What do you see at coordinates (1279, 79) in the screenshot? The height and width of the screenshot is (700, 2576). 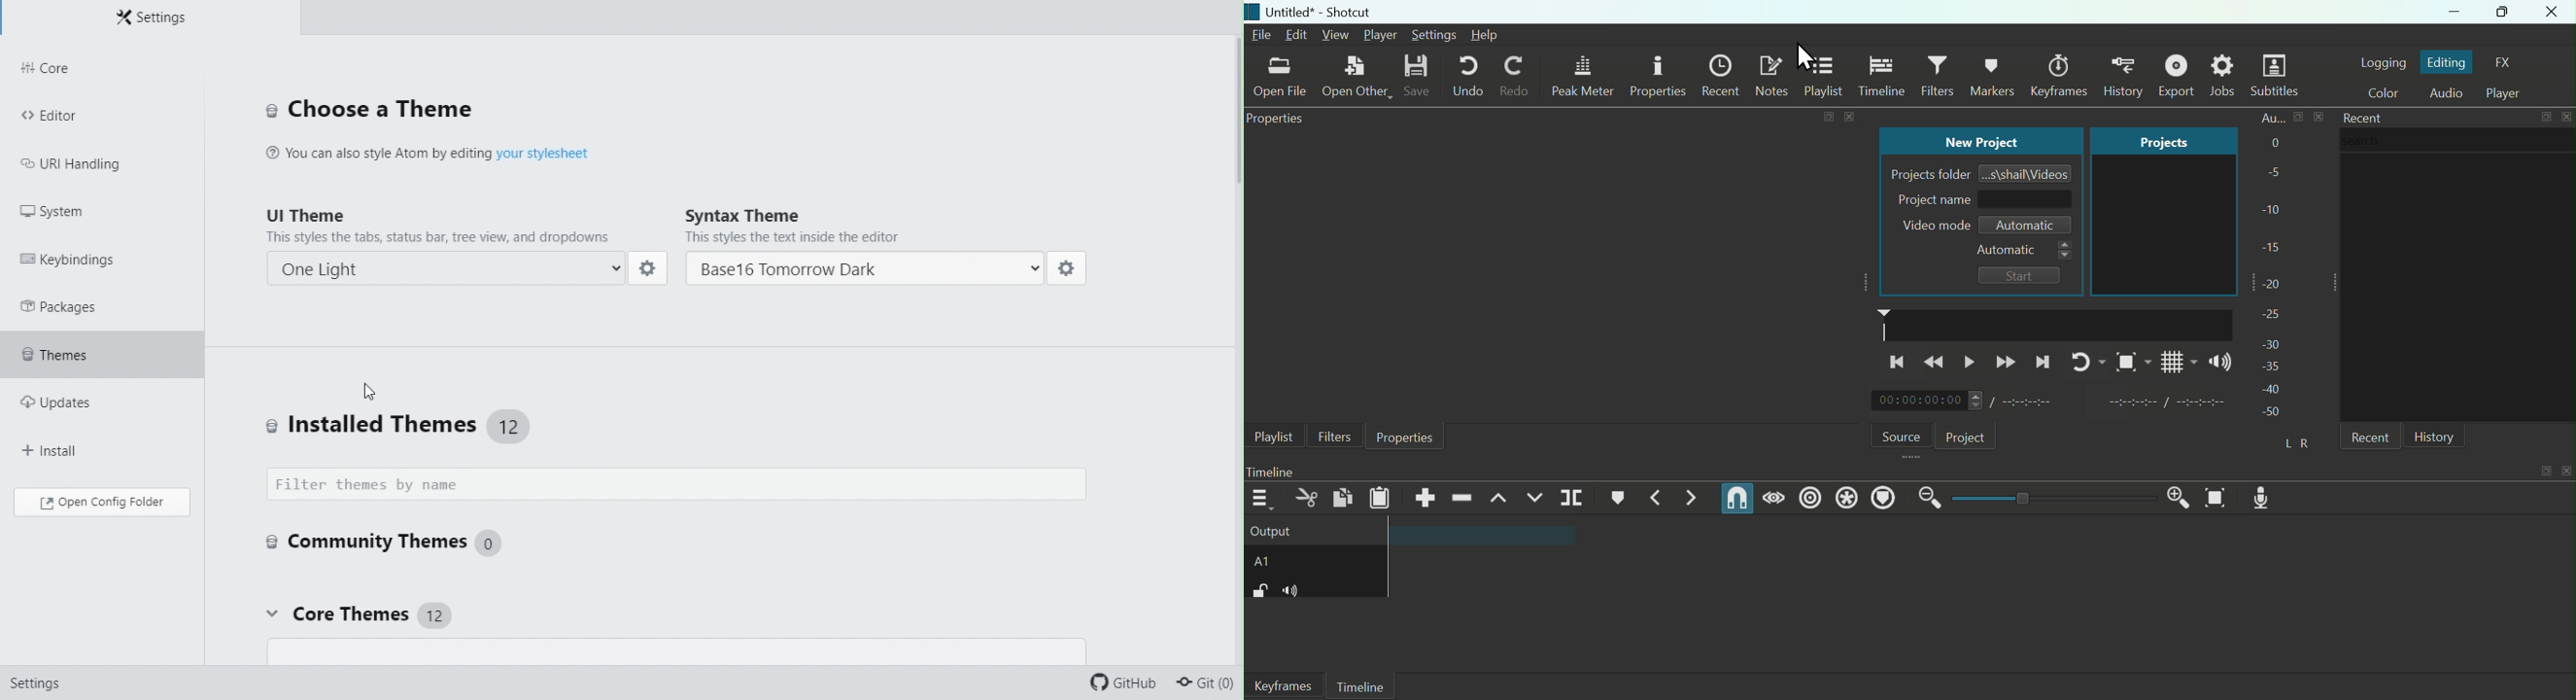 I see `Open File` at bounding box center [1279, 79].